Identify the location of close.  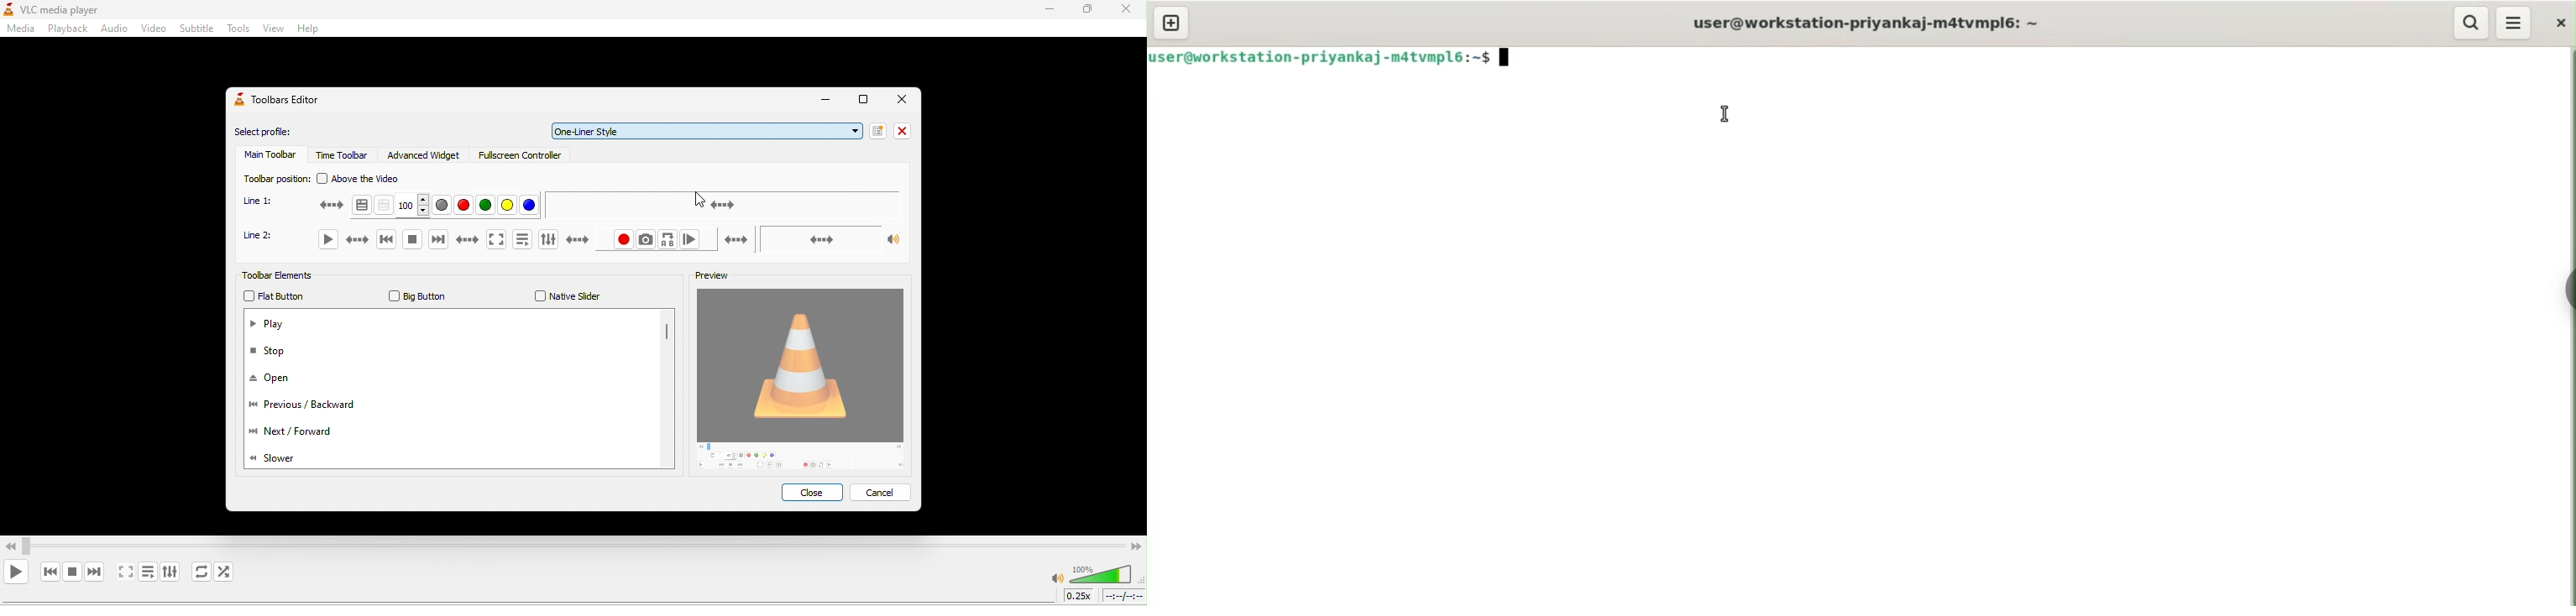
(1127, 10).